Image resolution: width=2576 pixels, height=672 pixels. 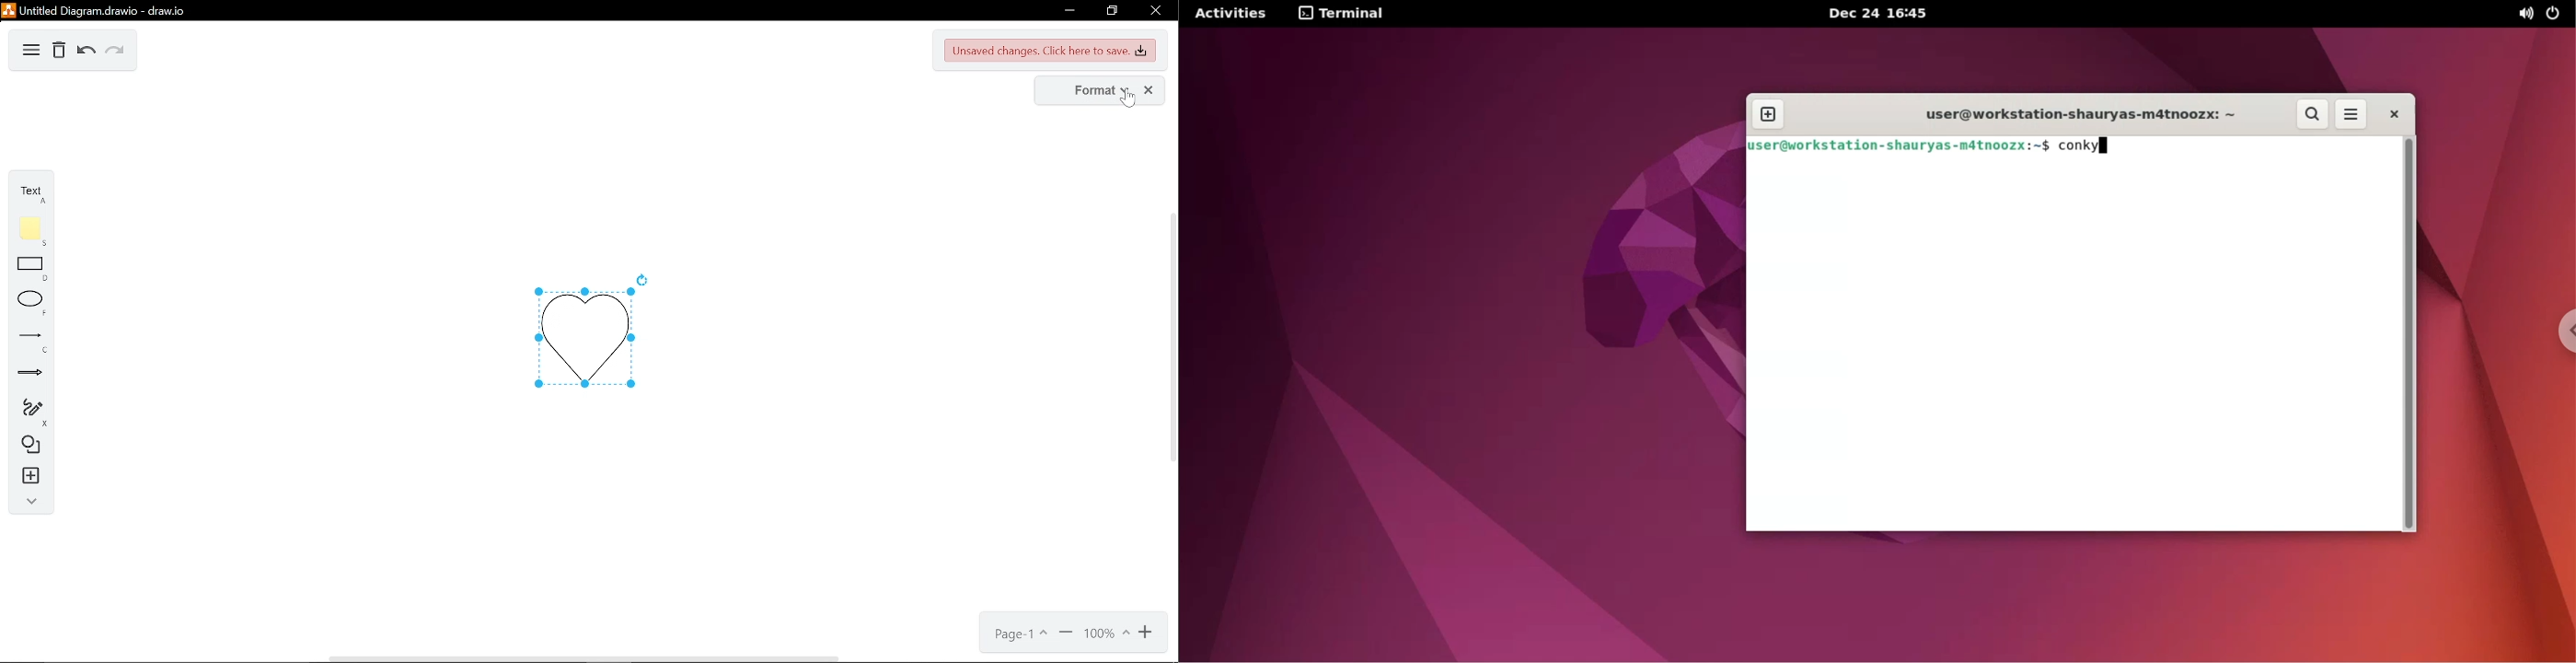 I want to click on undo, so click(x=86, y=52).